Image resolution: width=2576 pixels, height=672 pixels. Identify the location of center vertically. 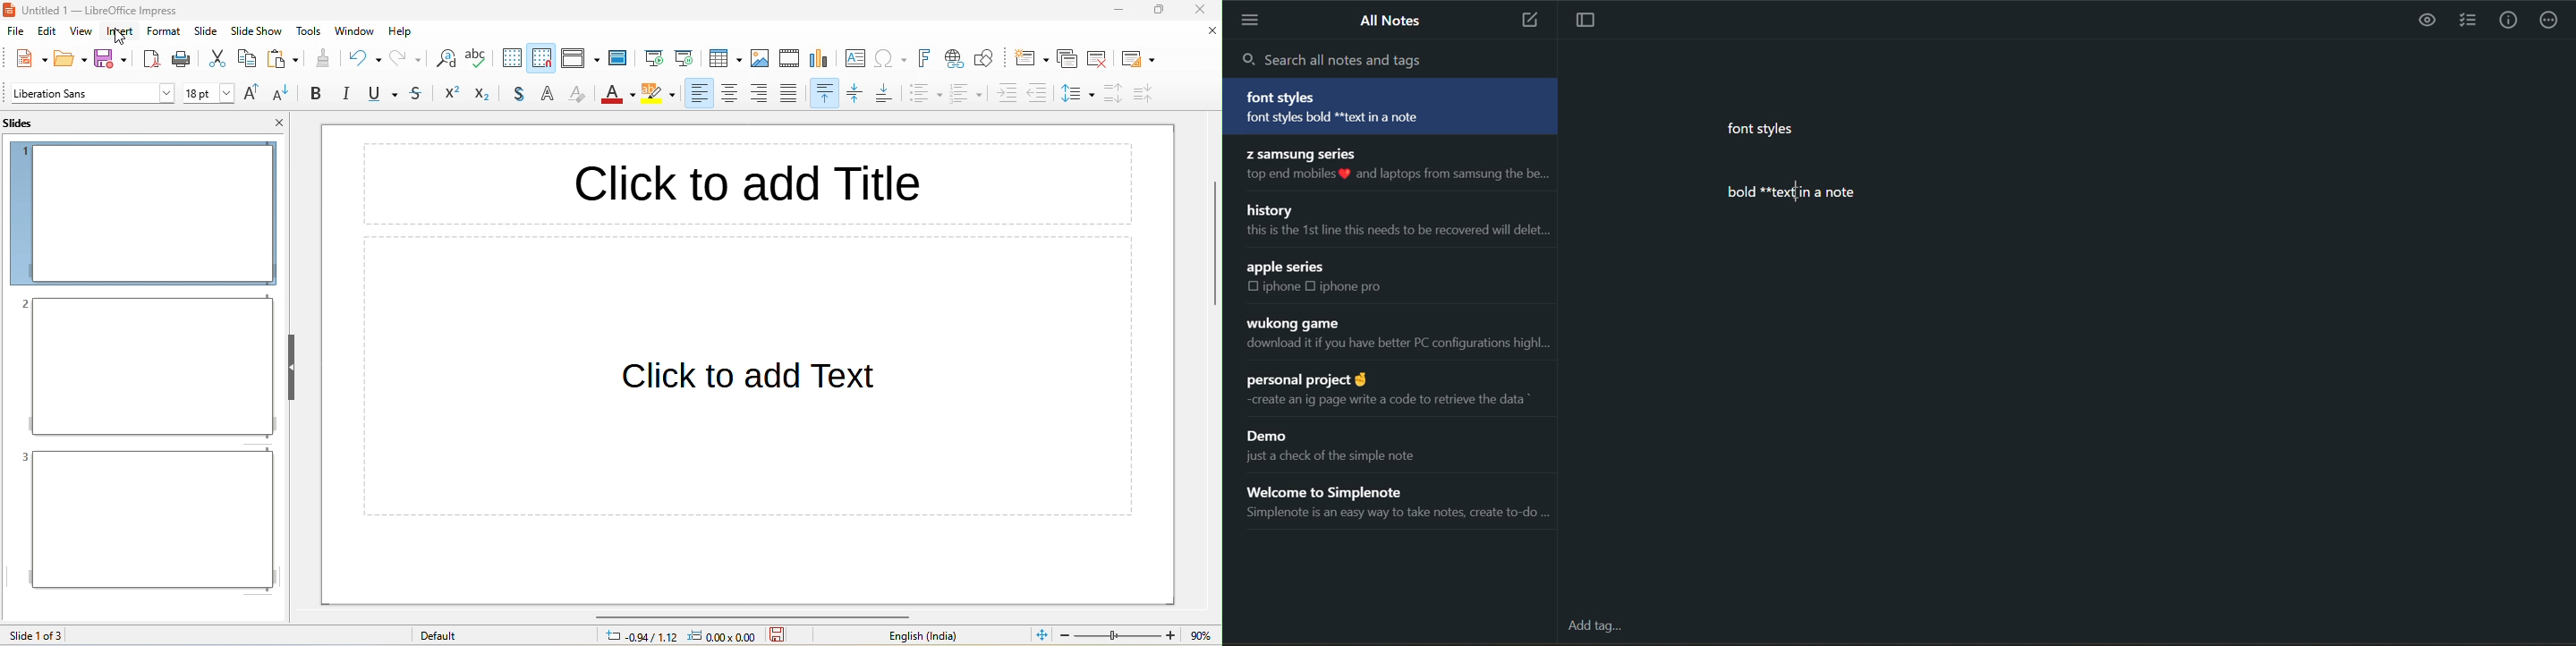
(857, 95).